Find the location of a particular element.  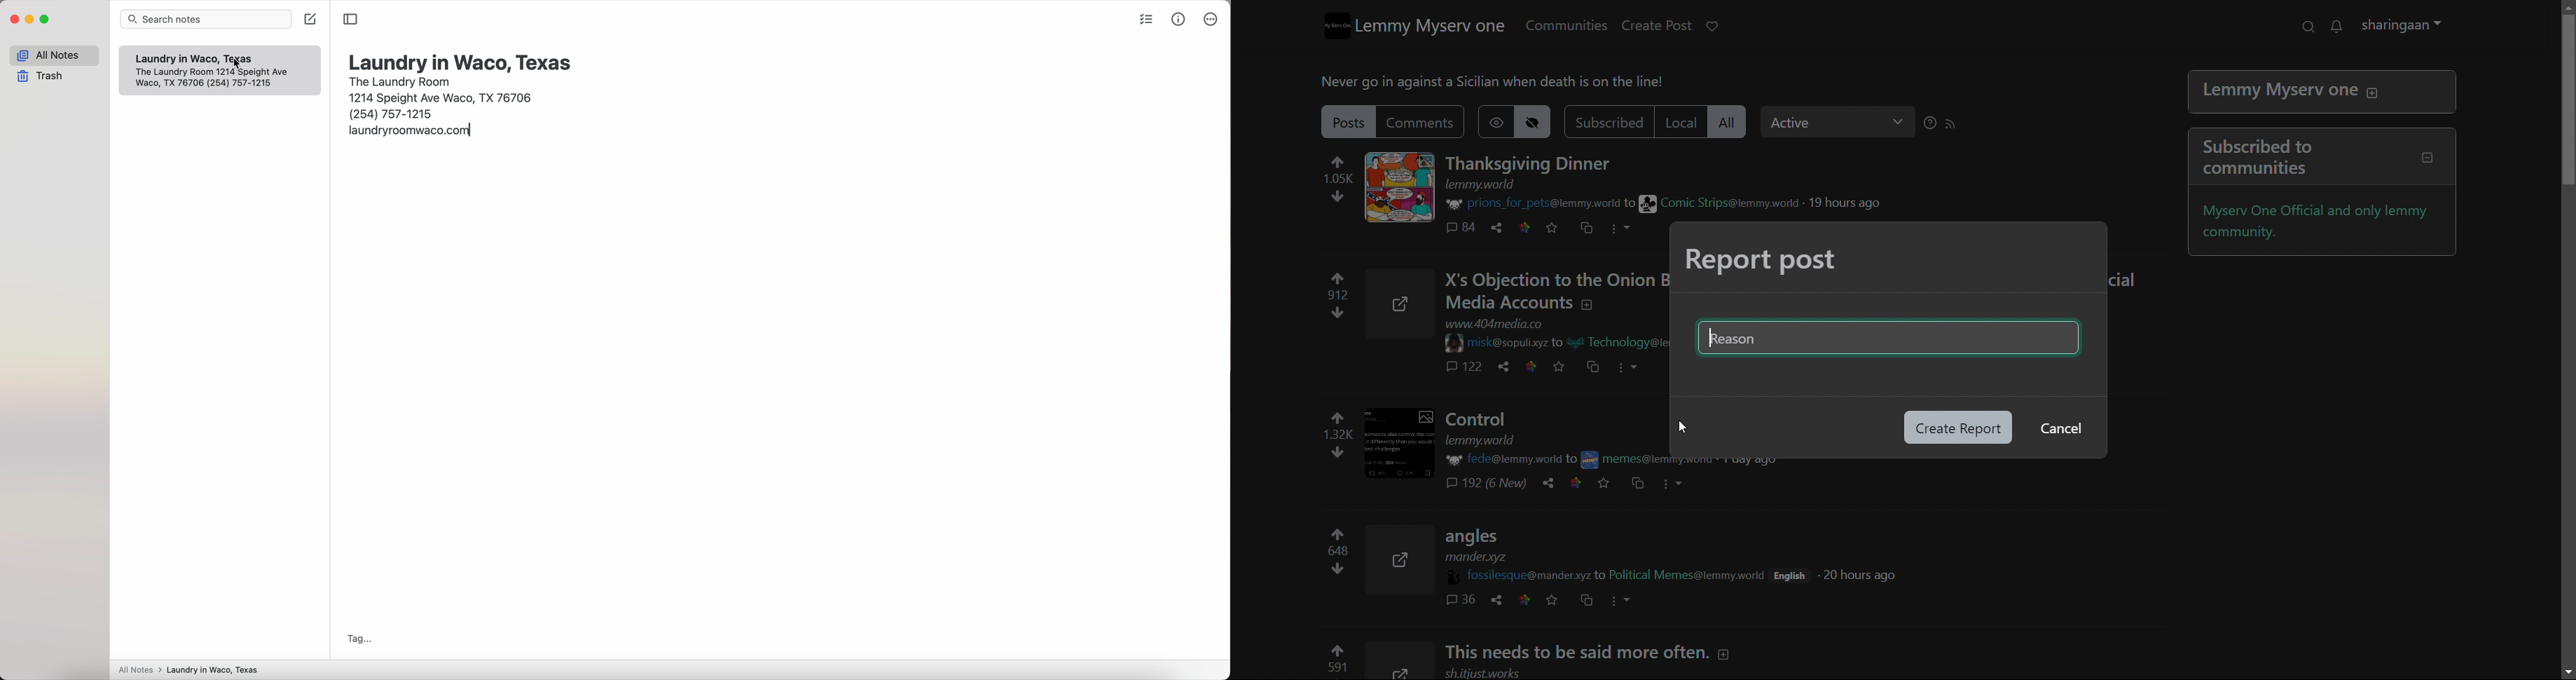

favorites is located at coordinates (1558, 599).